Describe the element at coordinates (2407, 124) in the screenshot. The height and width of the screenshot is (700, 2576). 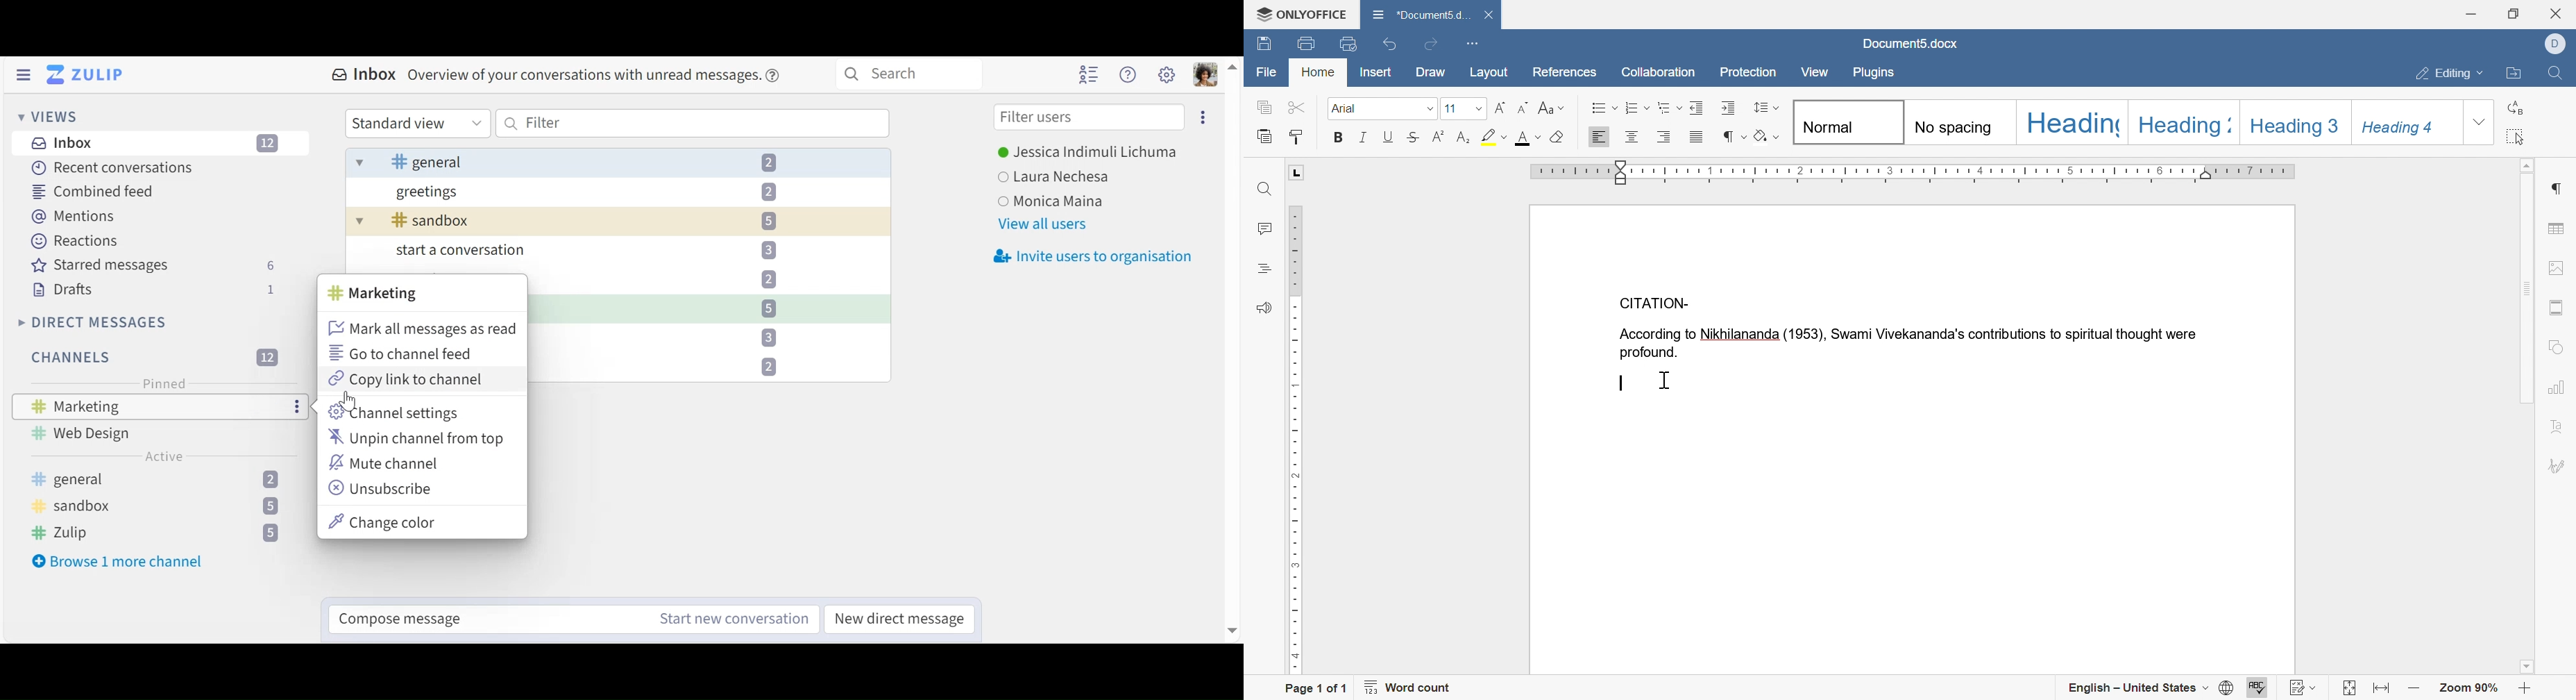
I see `Heading 4` at that location.